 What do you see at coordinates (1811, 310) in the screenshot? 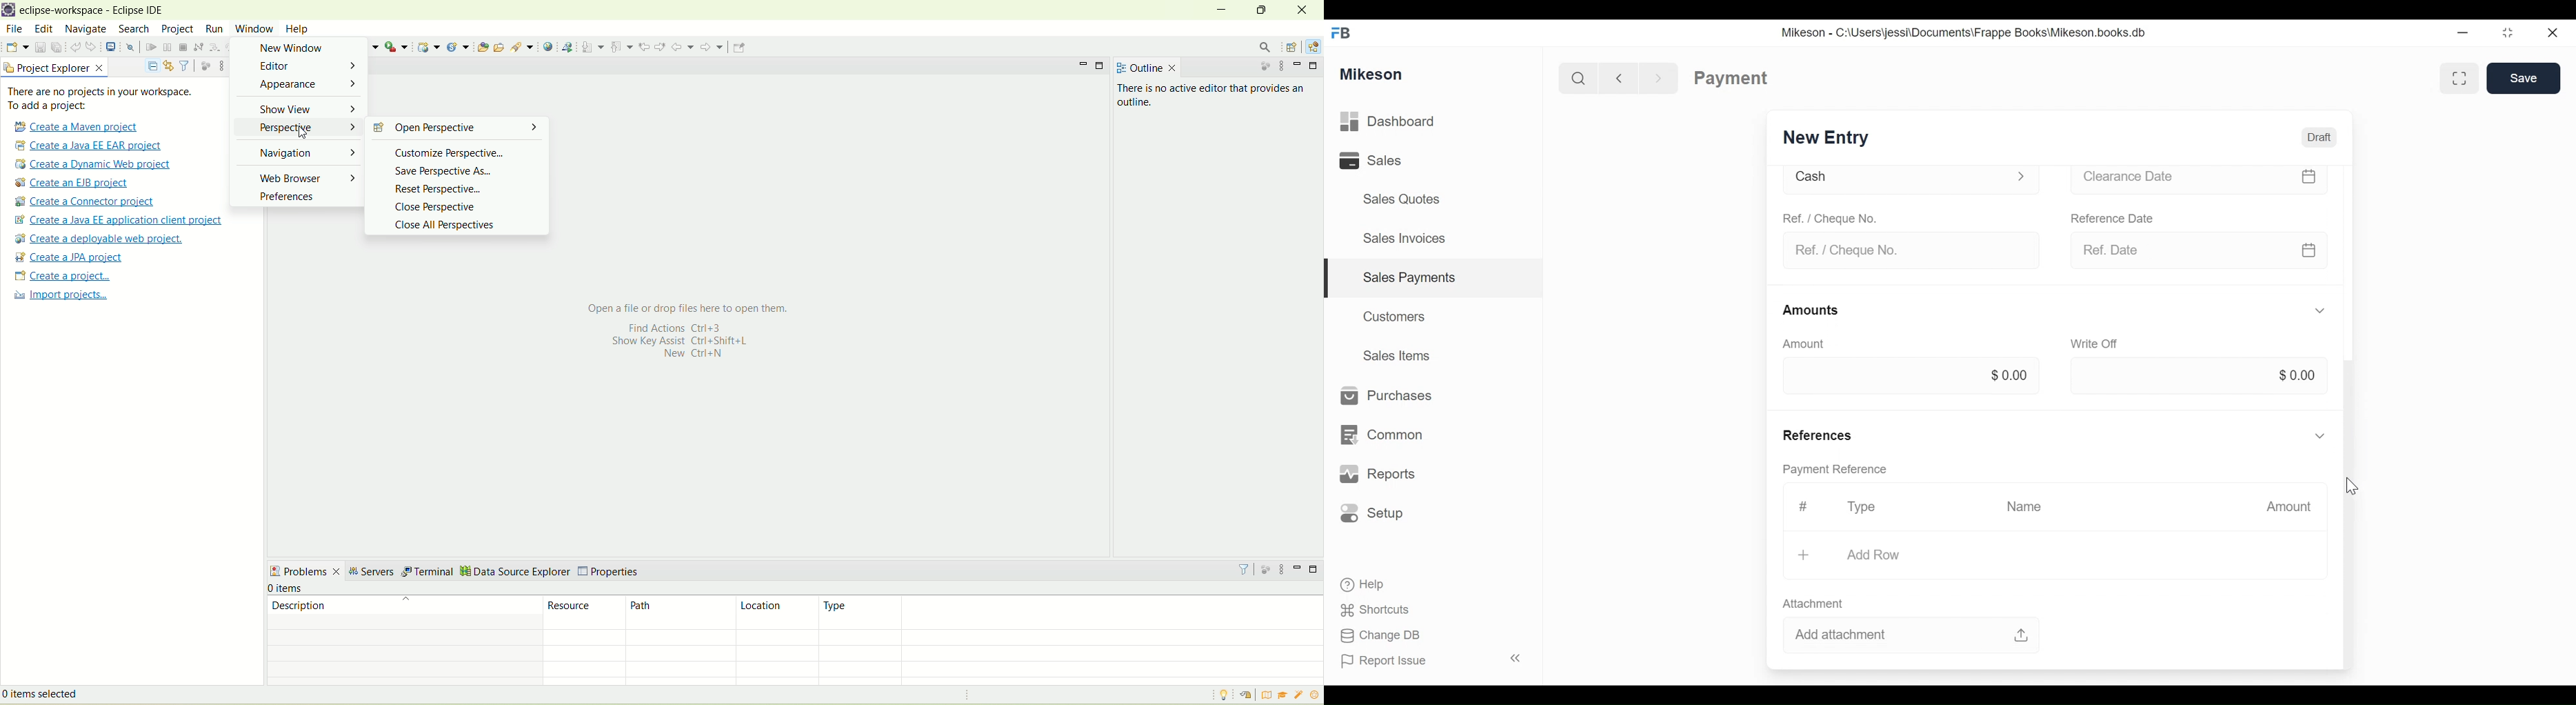
I see `Amounts` at bounding box center [1811, 310].